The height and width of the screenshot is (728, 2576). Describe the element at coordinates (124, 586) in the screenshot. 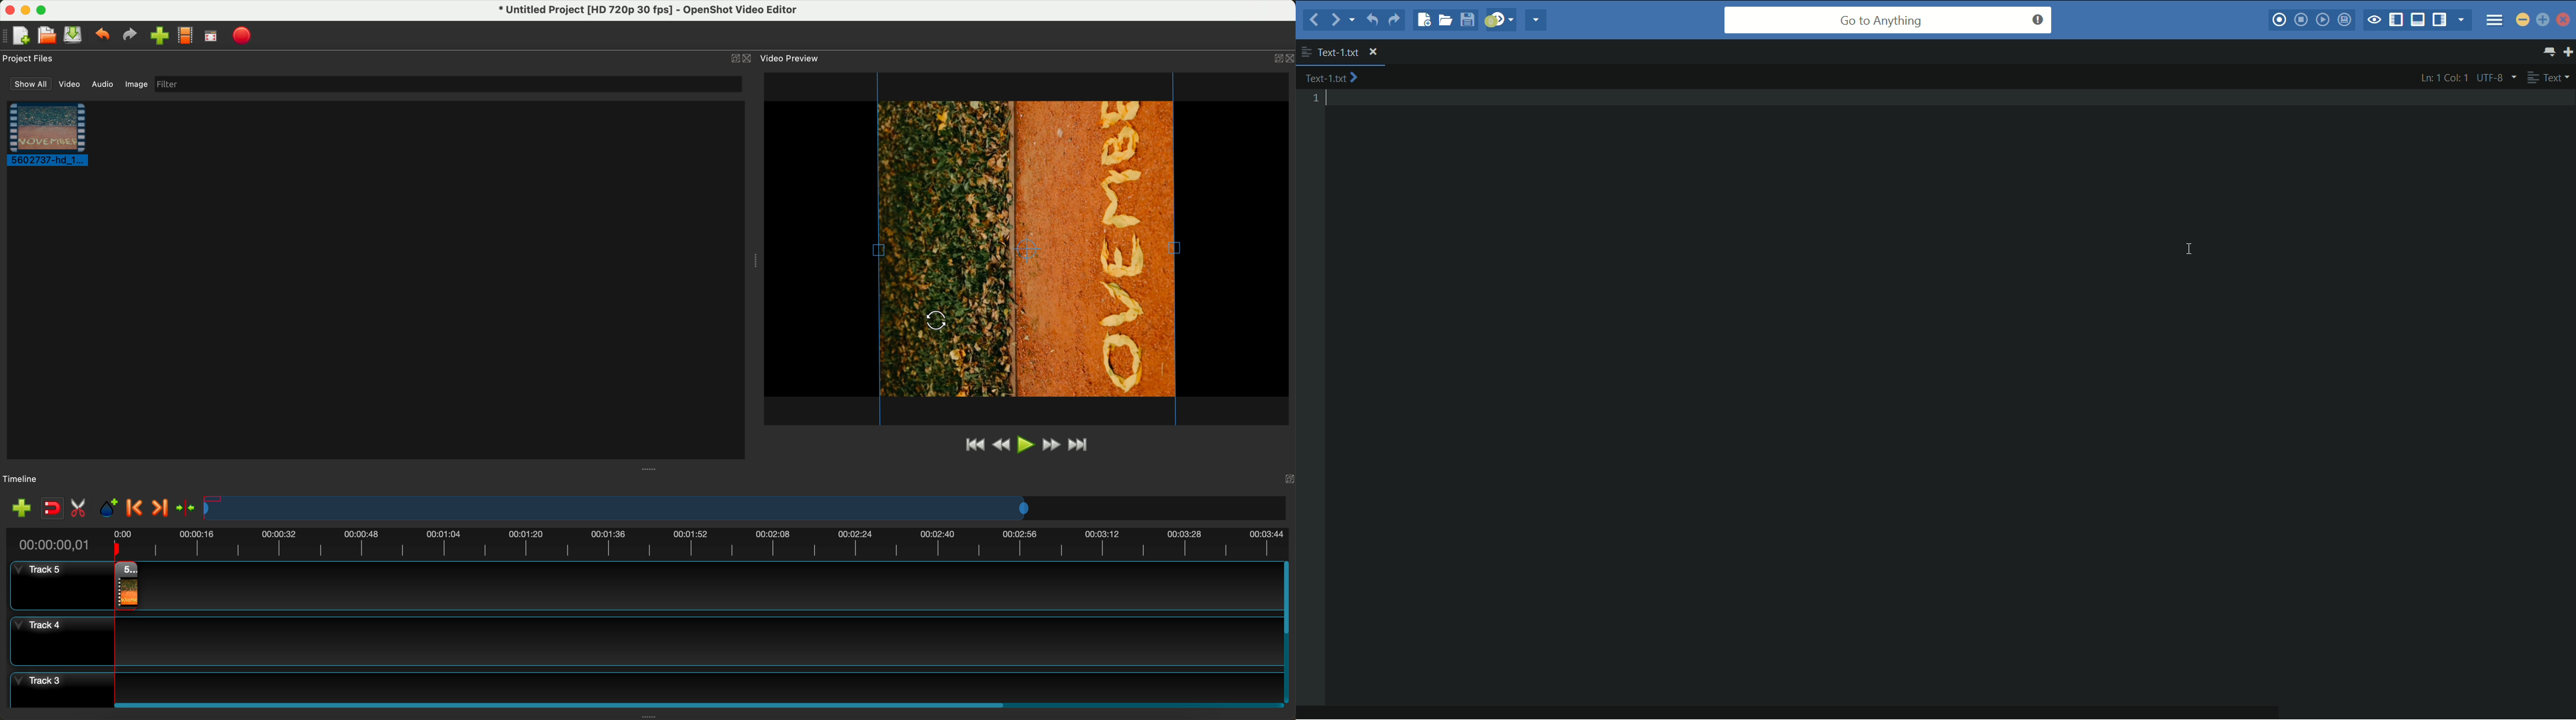

I see `drag video to track 4` at that location.